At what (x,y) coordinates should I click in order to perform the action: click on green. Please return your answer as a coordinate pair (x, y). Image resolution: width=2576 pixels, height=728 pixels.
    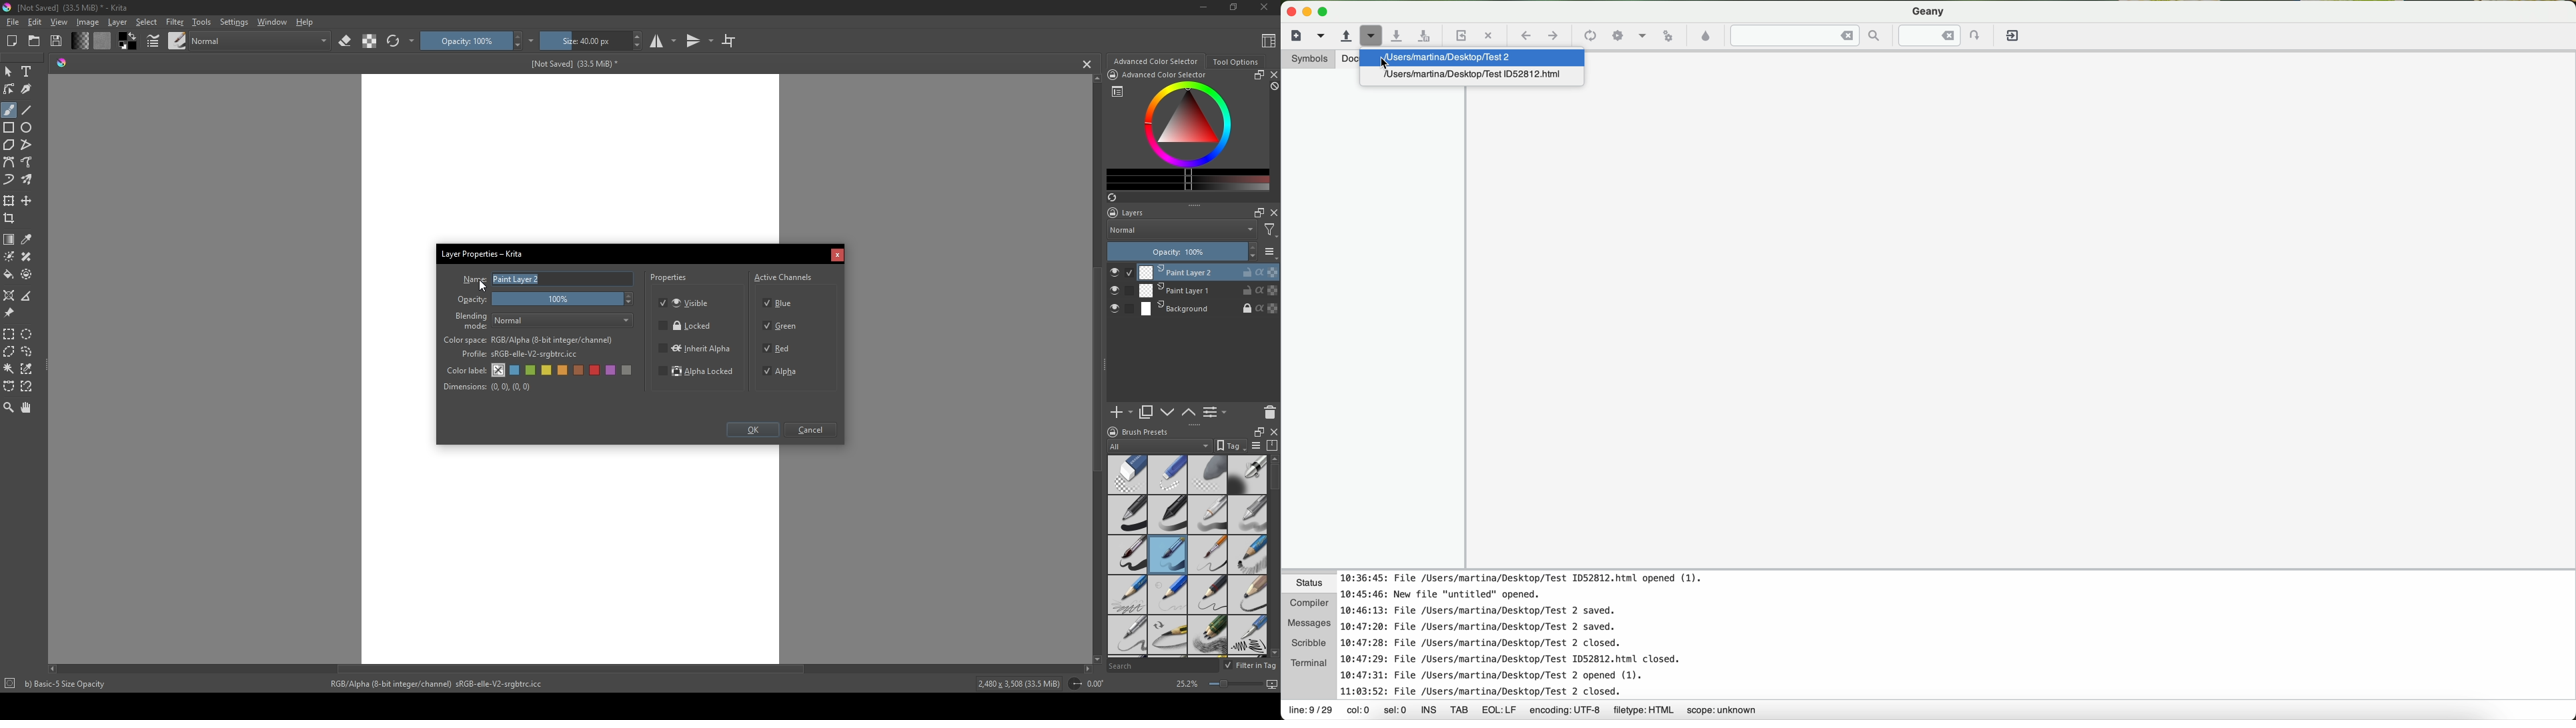
    Looking at the image, I should click on (532, 371).